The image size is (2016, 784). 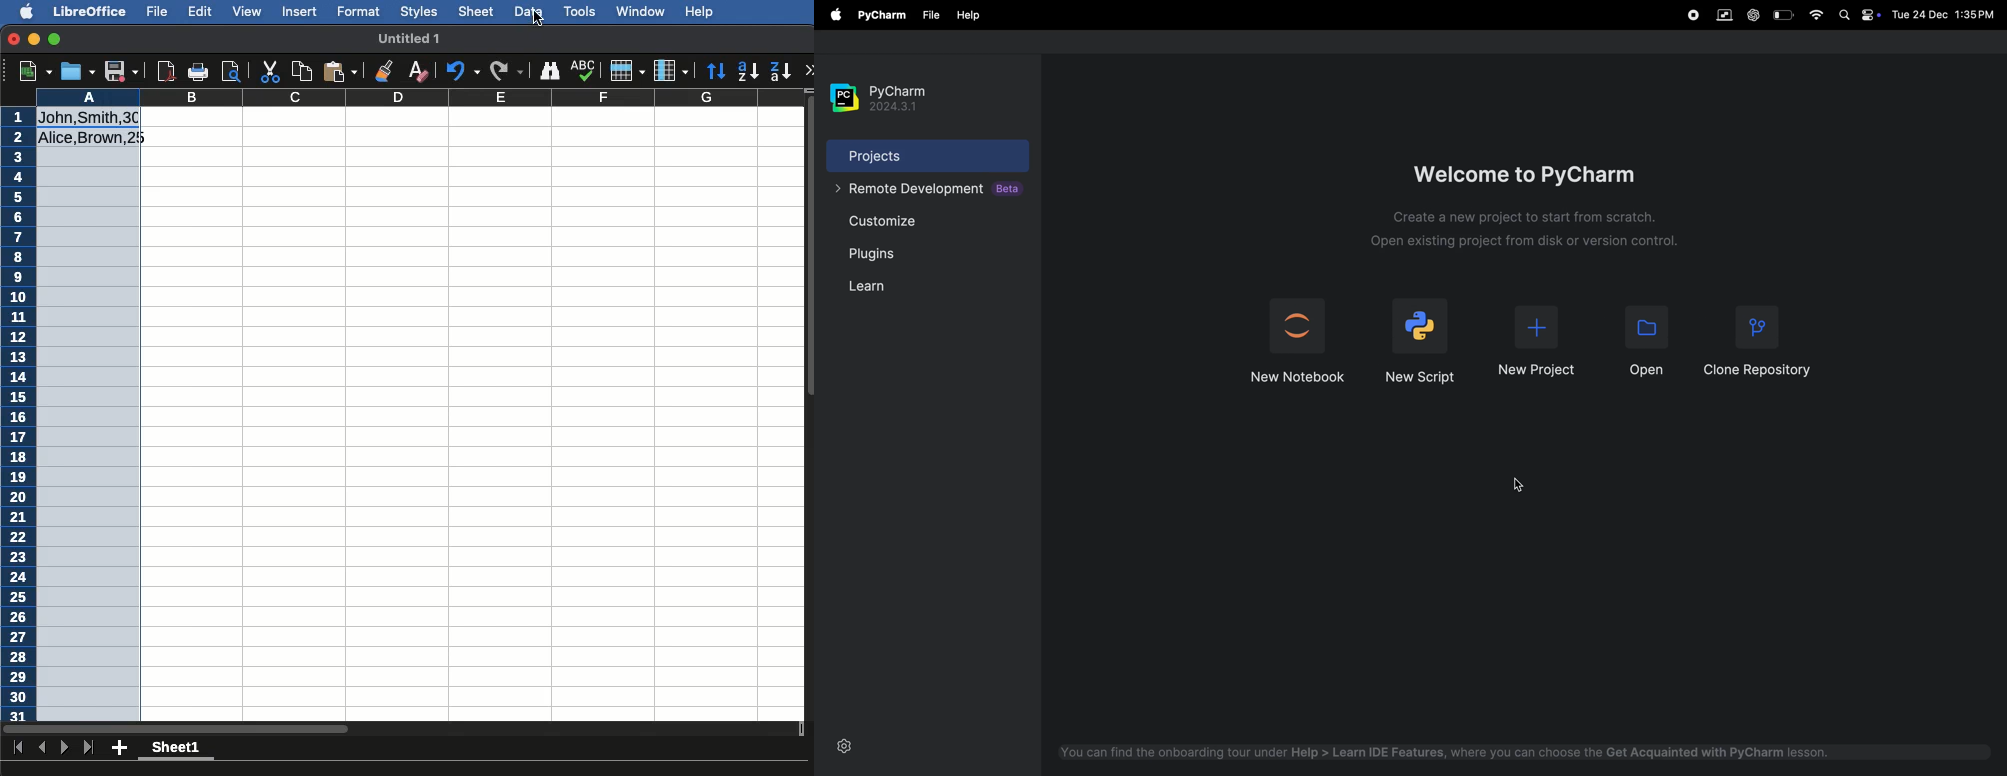 What do you see at coordinates (55, 39) in the screenshot?
I see `Maximize` at bounding box center [55, 39].